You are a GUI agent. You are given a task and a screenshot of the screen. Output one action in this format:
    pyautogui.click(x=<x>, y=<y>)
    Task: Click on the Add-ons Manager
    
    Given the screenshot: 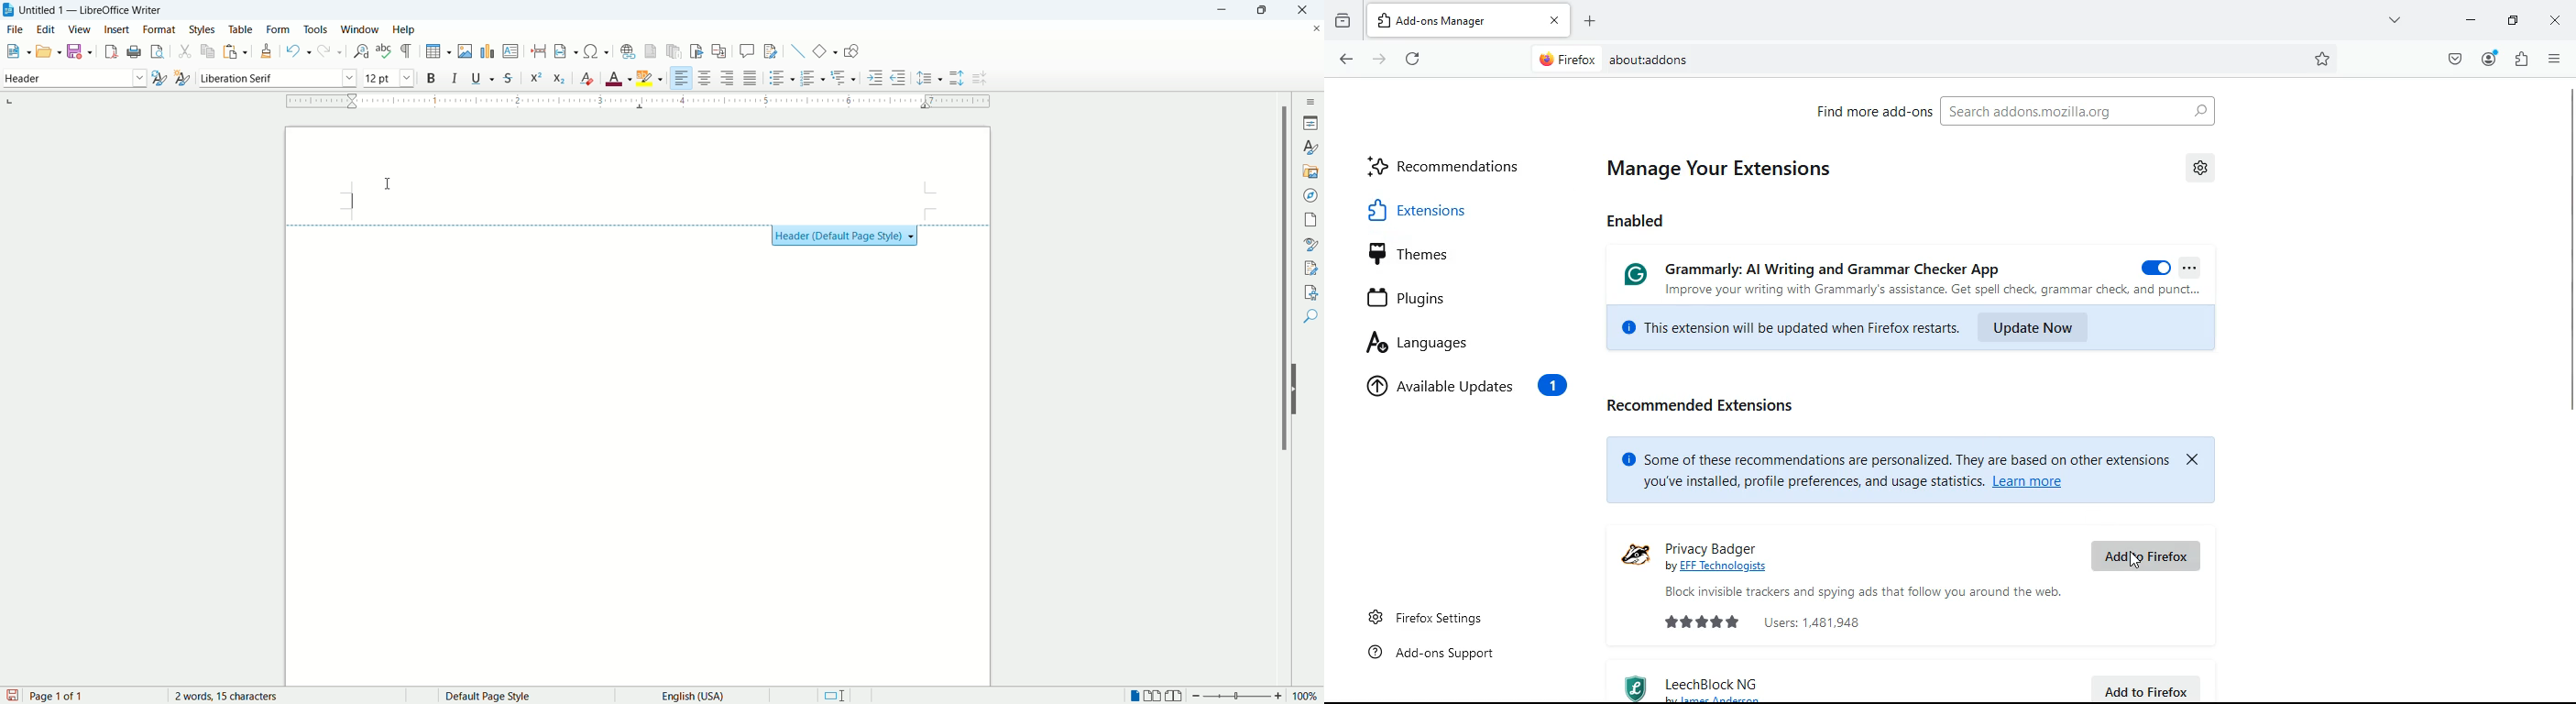 What is the action you would take?
    pyautogui.click(x=1453, y=20)
    